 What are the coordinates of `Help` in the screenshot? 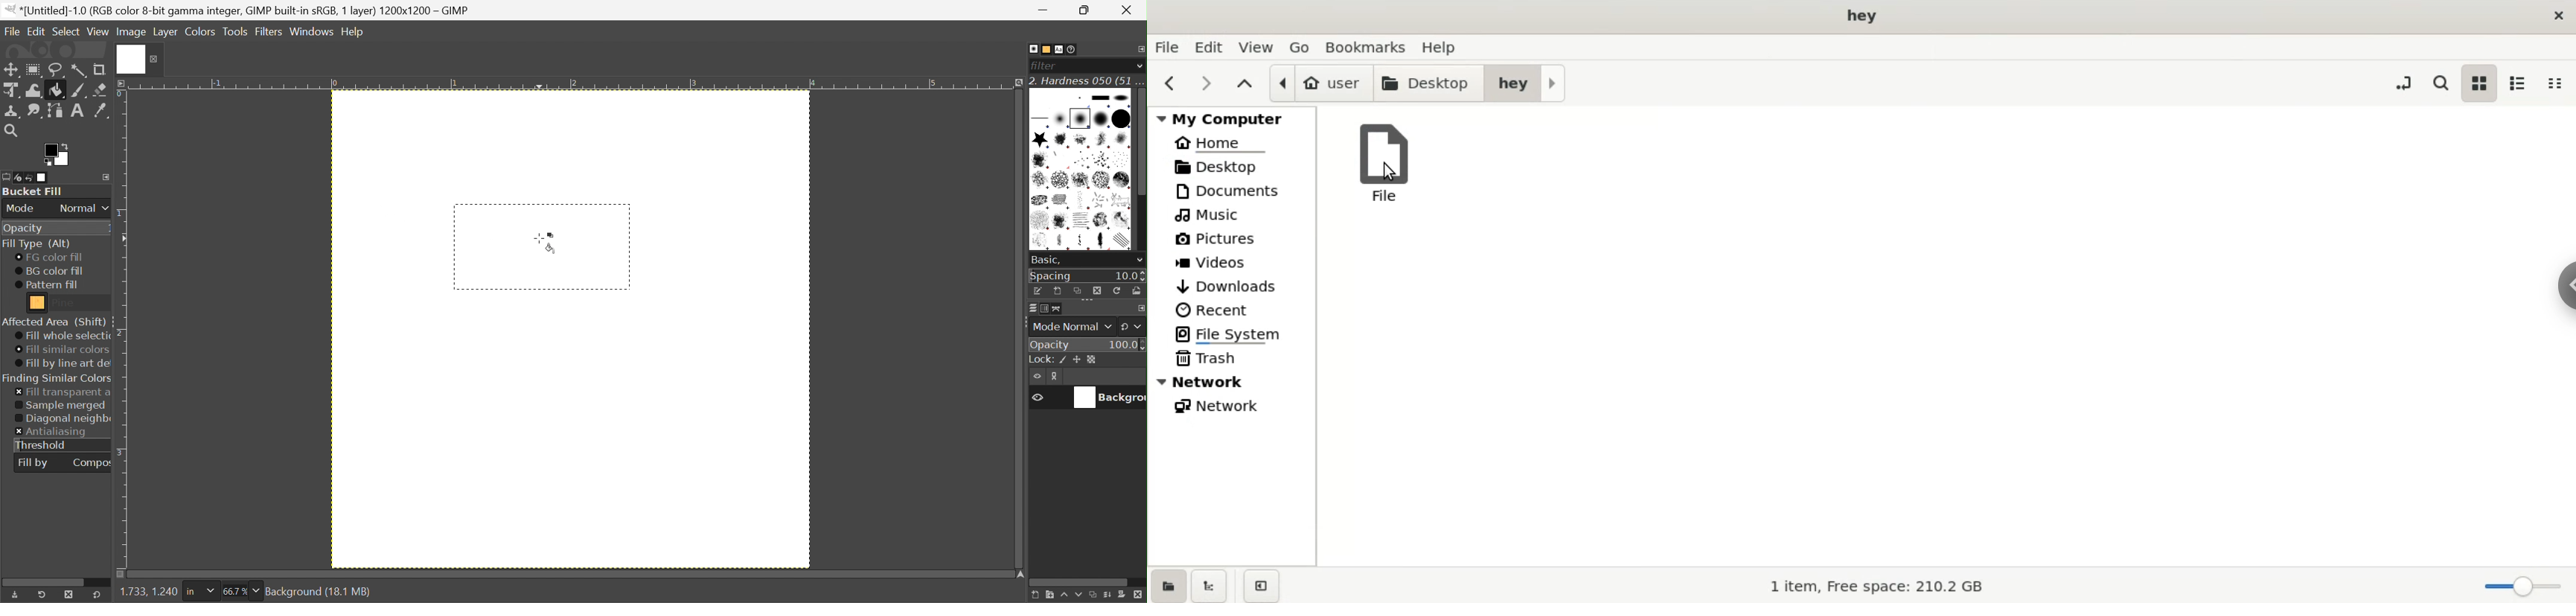 It's located at (353, 32).